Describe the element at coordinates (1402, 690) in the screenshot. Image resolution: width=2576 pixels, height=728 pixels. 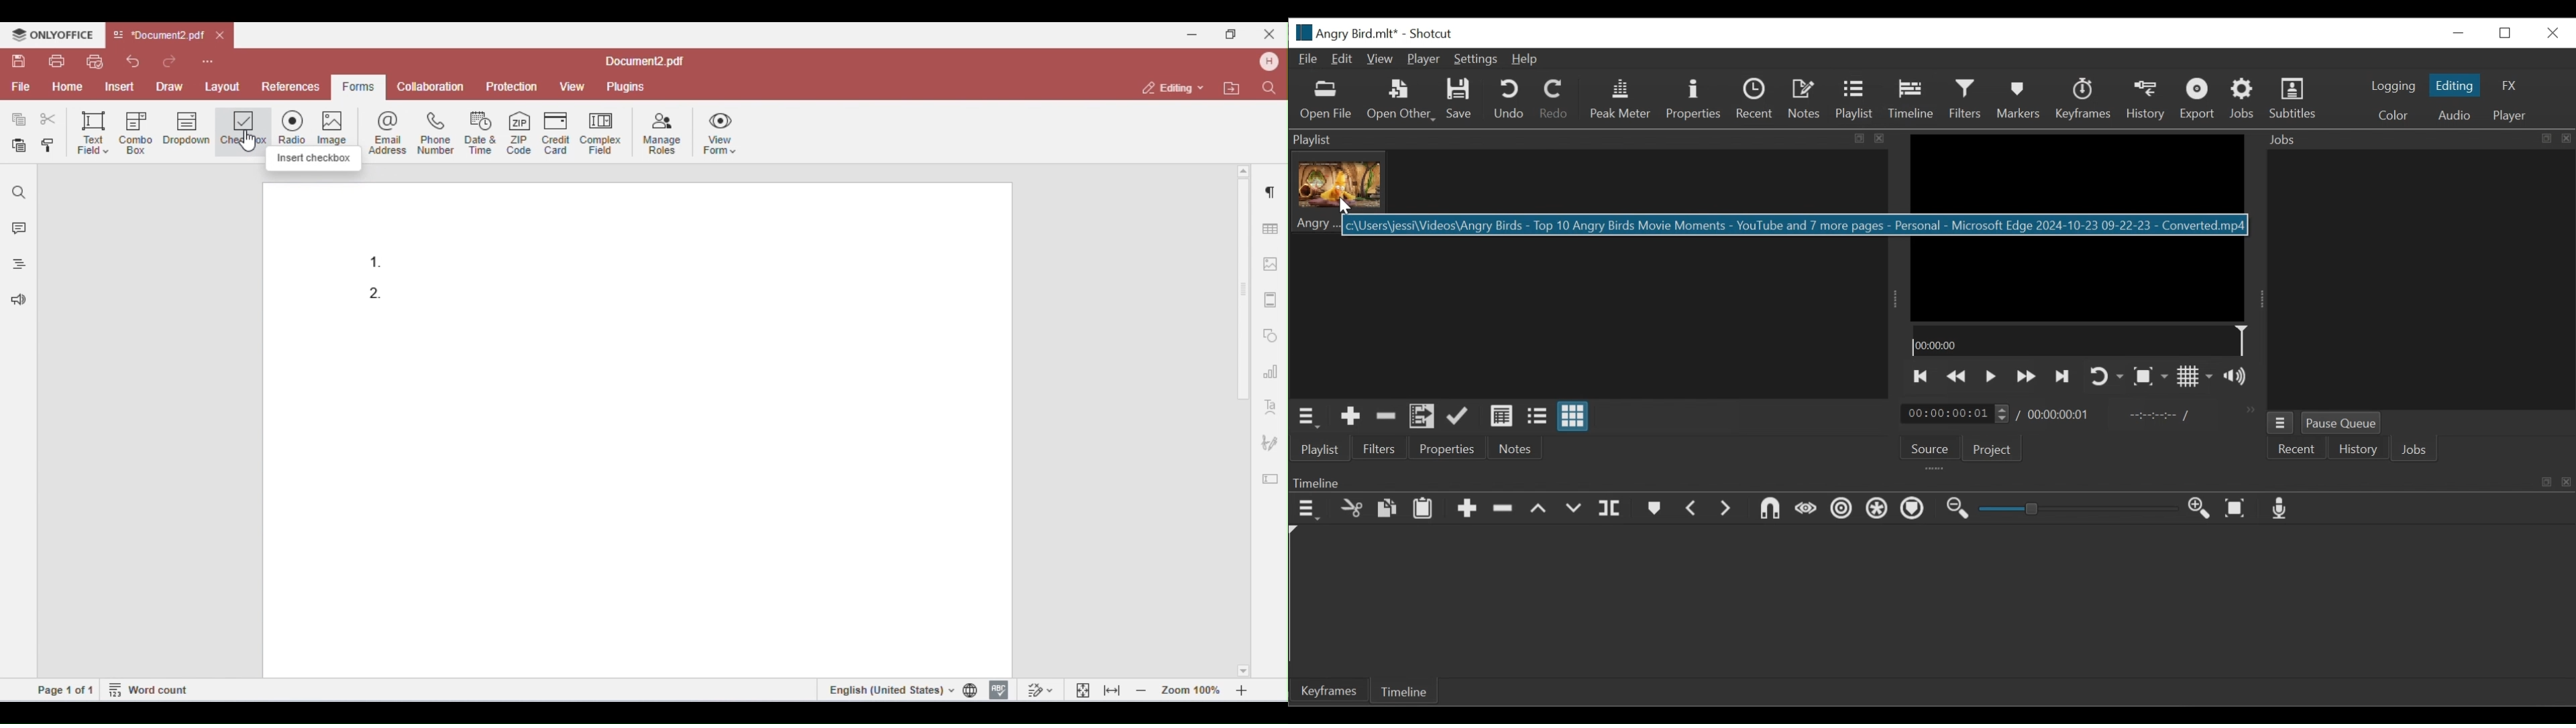
I see `Timeline` at that location.